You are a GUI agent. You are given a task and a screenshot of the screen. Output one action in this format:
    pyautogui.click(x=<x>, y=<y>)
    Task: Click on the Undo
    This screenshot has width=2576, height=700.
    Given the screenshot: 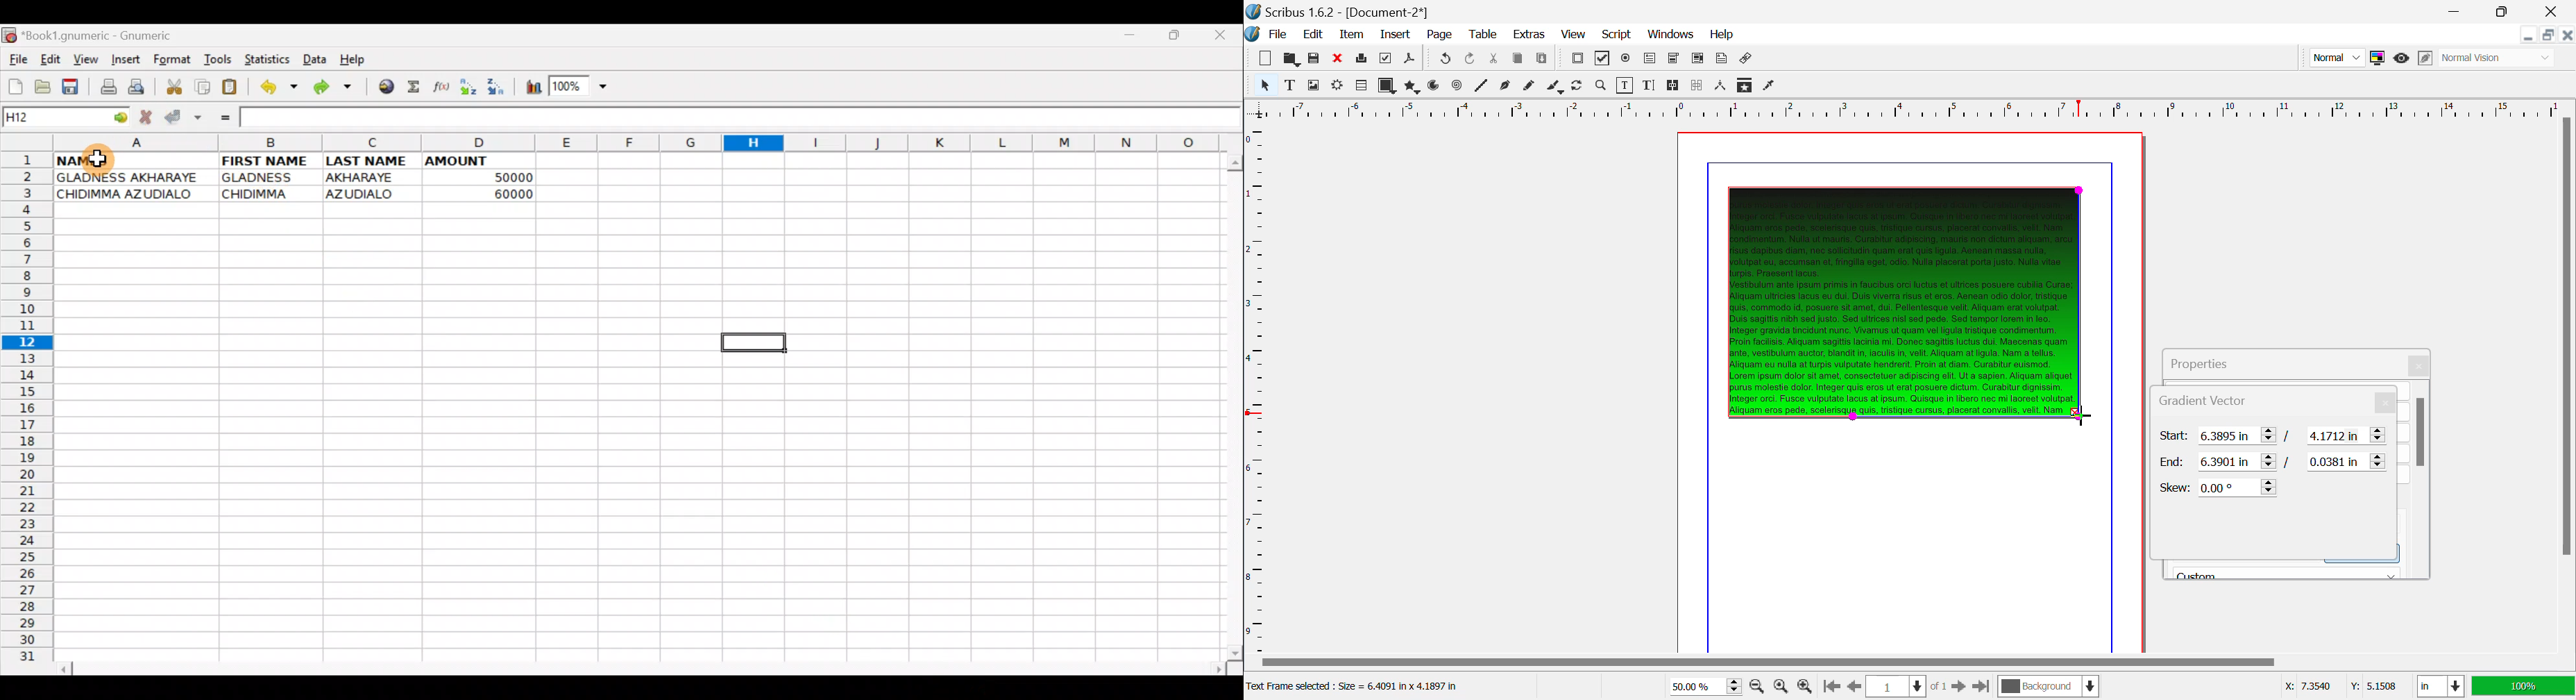 What is the action you would take?
    pyautogui.click(x=1472, y=60)
    